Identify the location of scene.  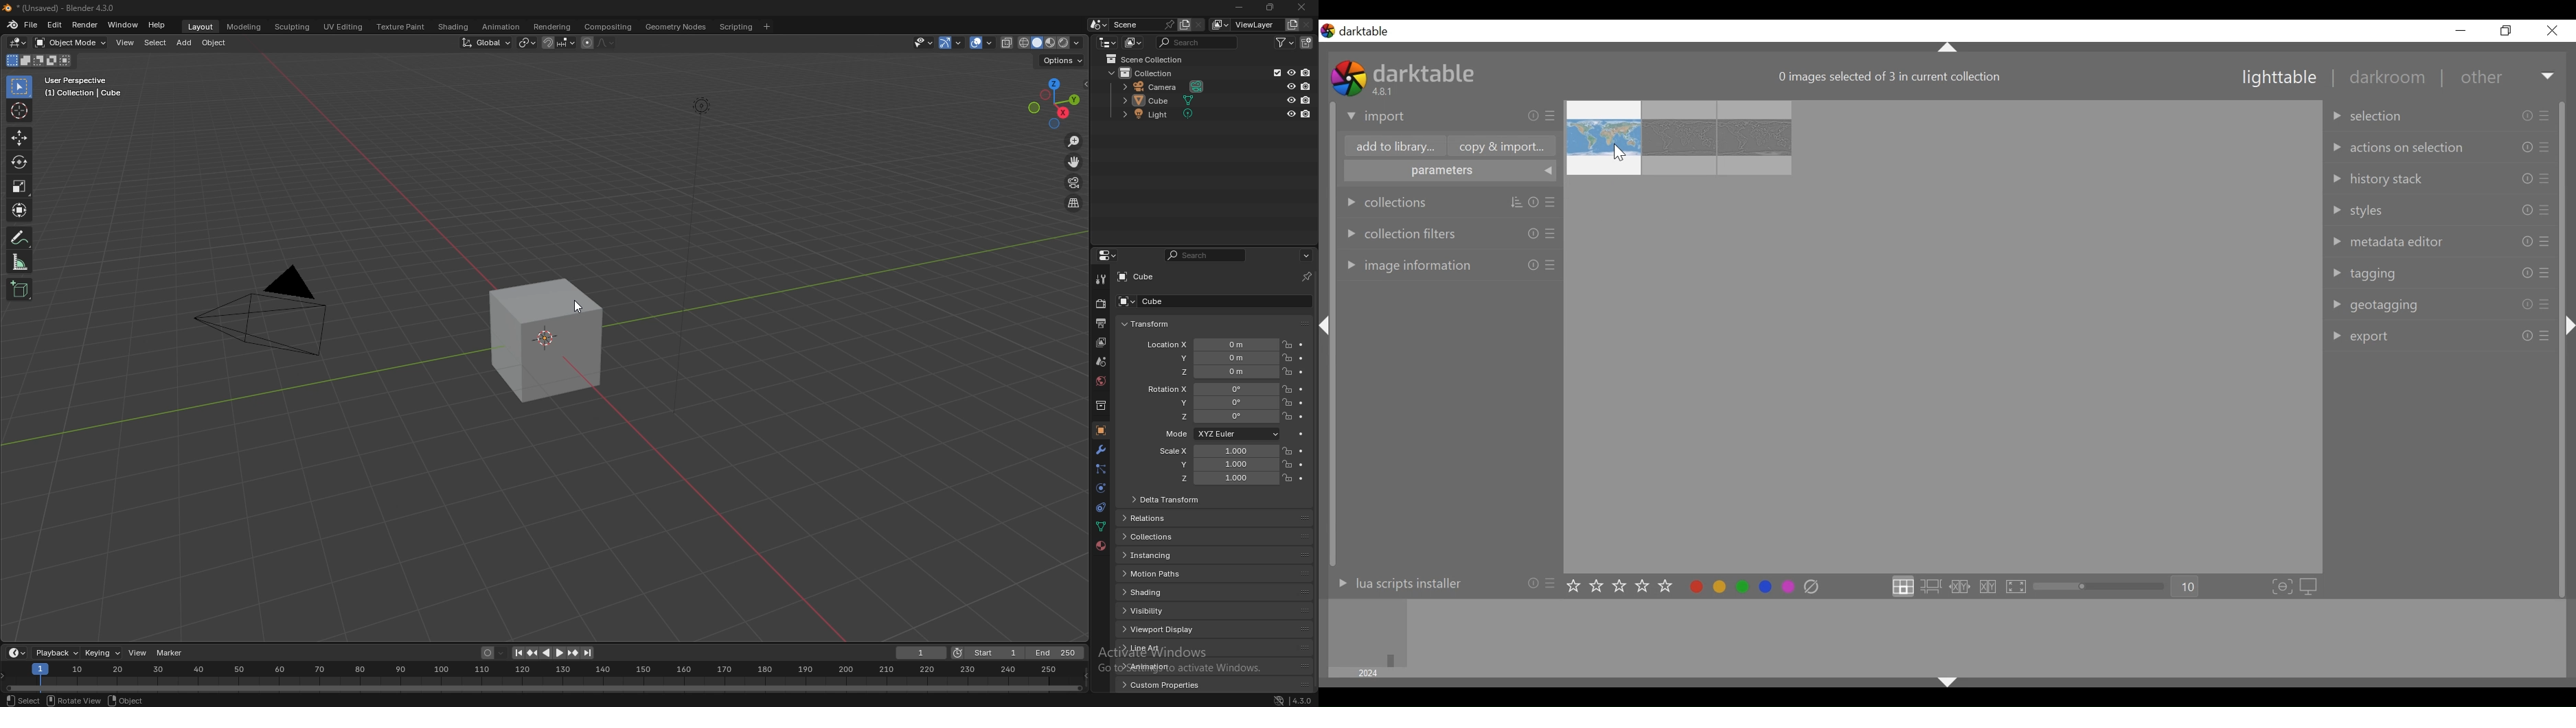
(1103, 360).